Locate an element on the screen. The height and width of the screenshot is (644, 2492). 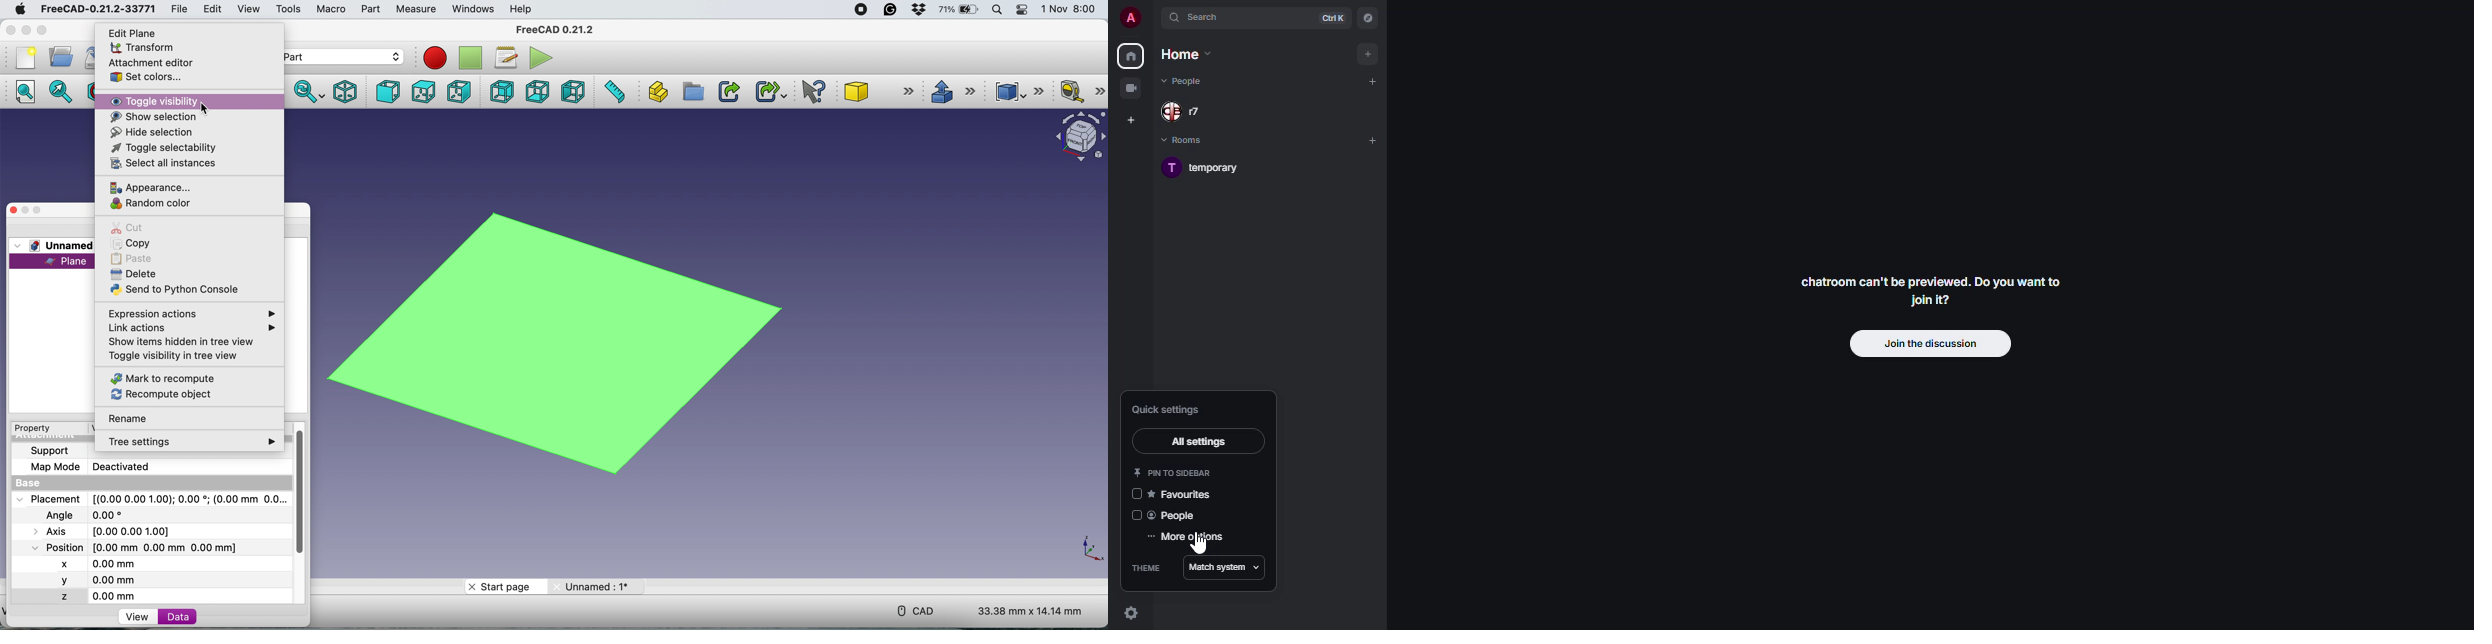
macros is located at coordinates (506, 58).